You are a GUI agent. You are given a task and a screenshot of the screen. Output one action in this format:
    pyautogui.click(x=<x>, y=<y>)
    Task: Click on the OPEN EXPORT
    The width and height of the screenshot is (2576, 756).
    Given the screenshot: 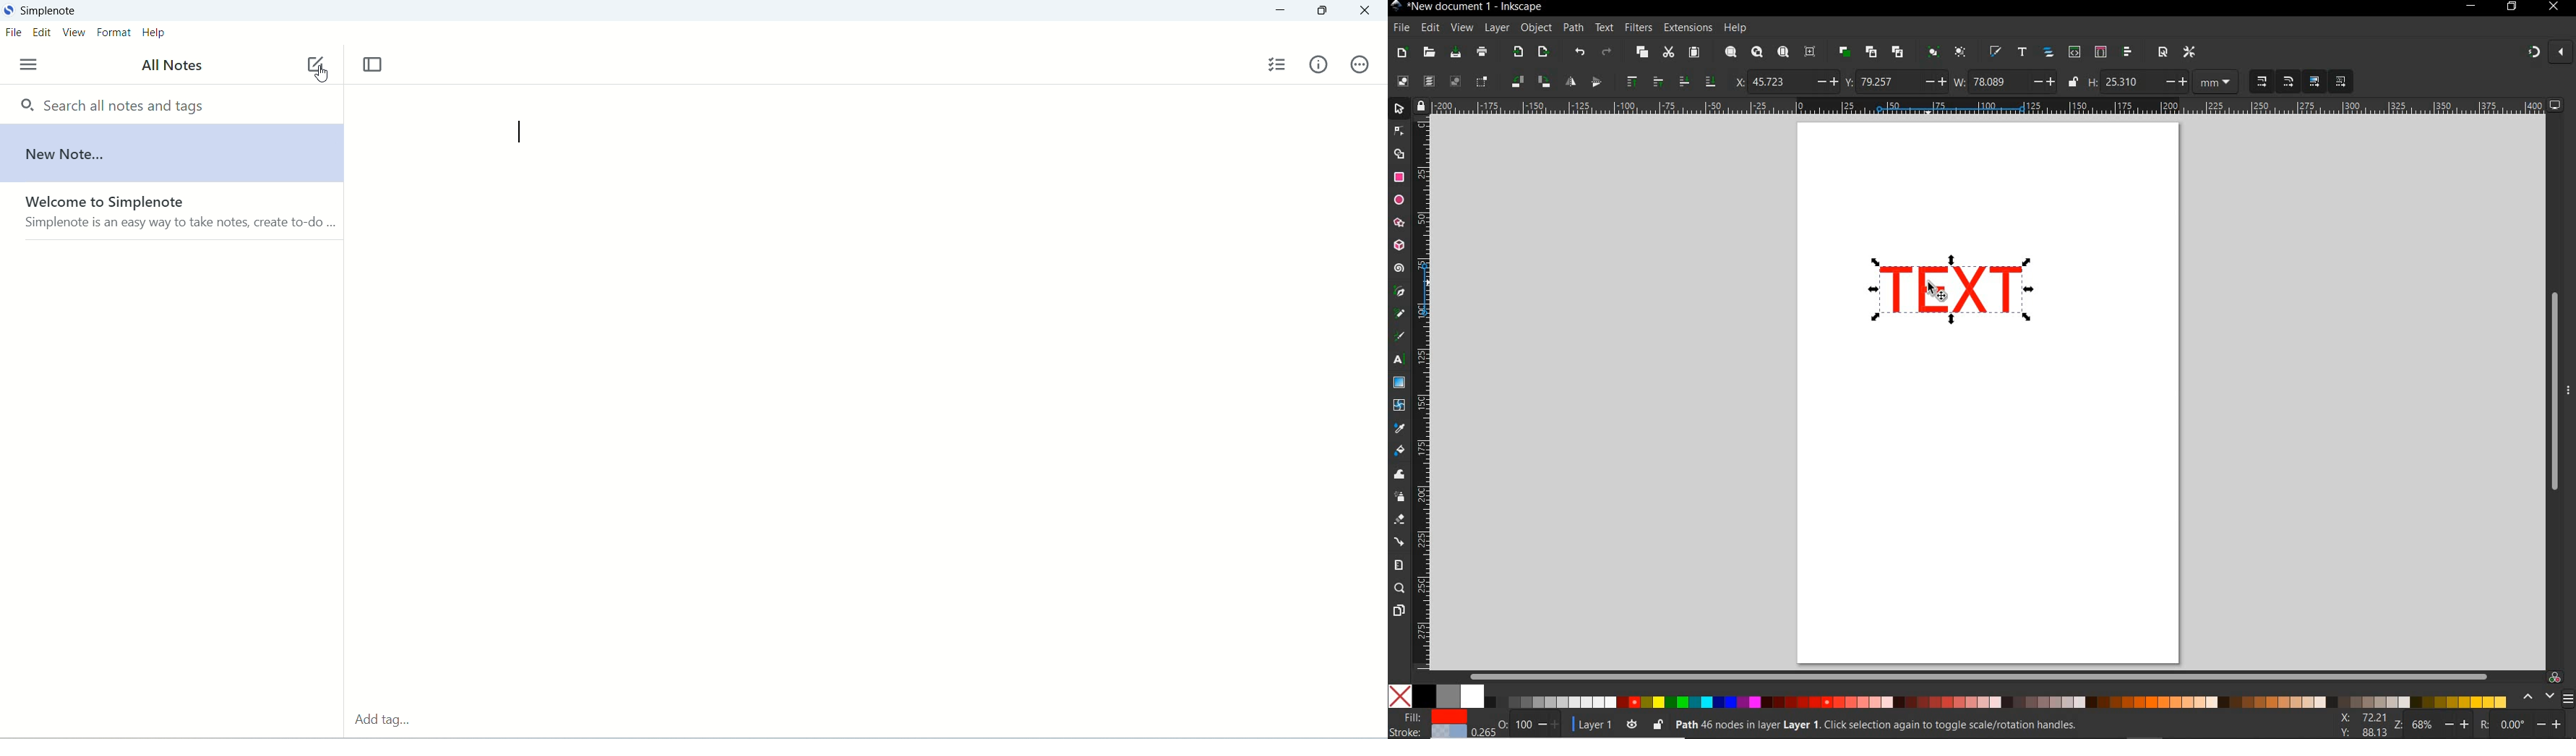 What is the action you would take?
    pyautogui.click(x=1544, y=52)
    